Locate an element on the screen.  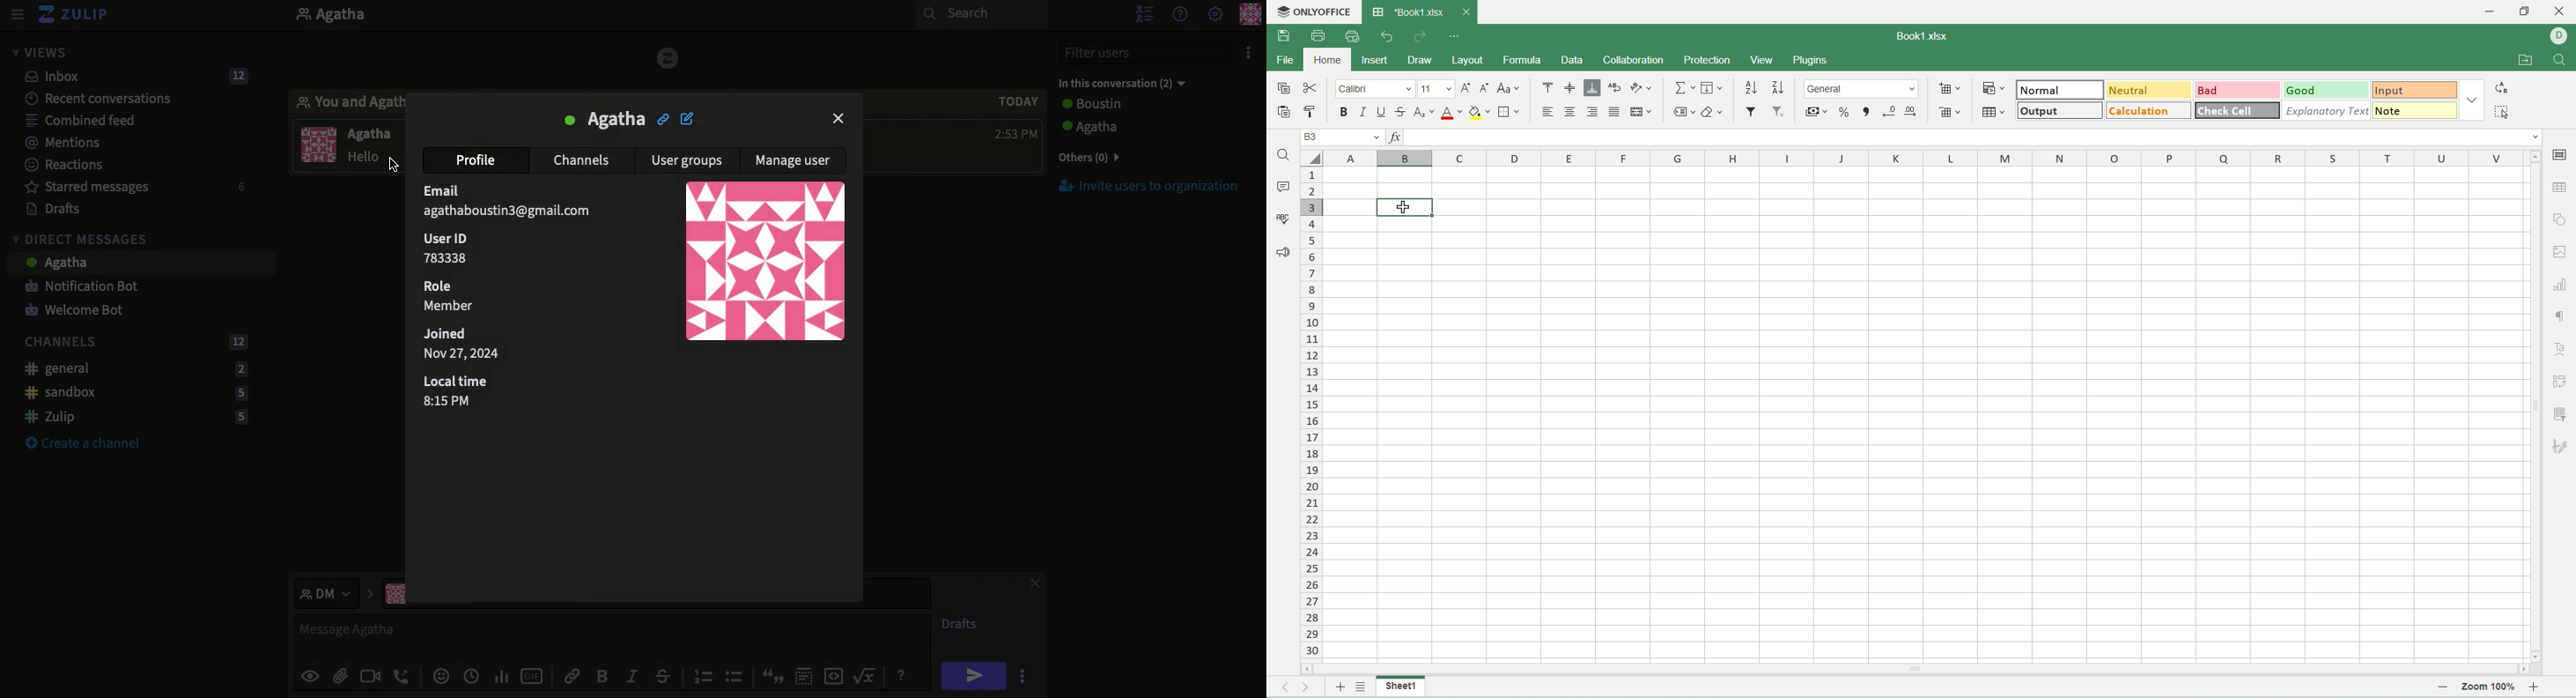
Create a channel is located at coordinates (88, 442).